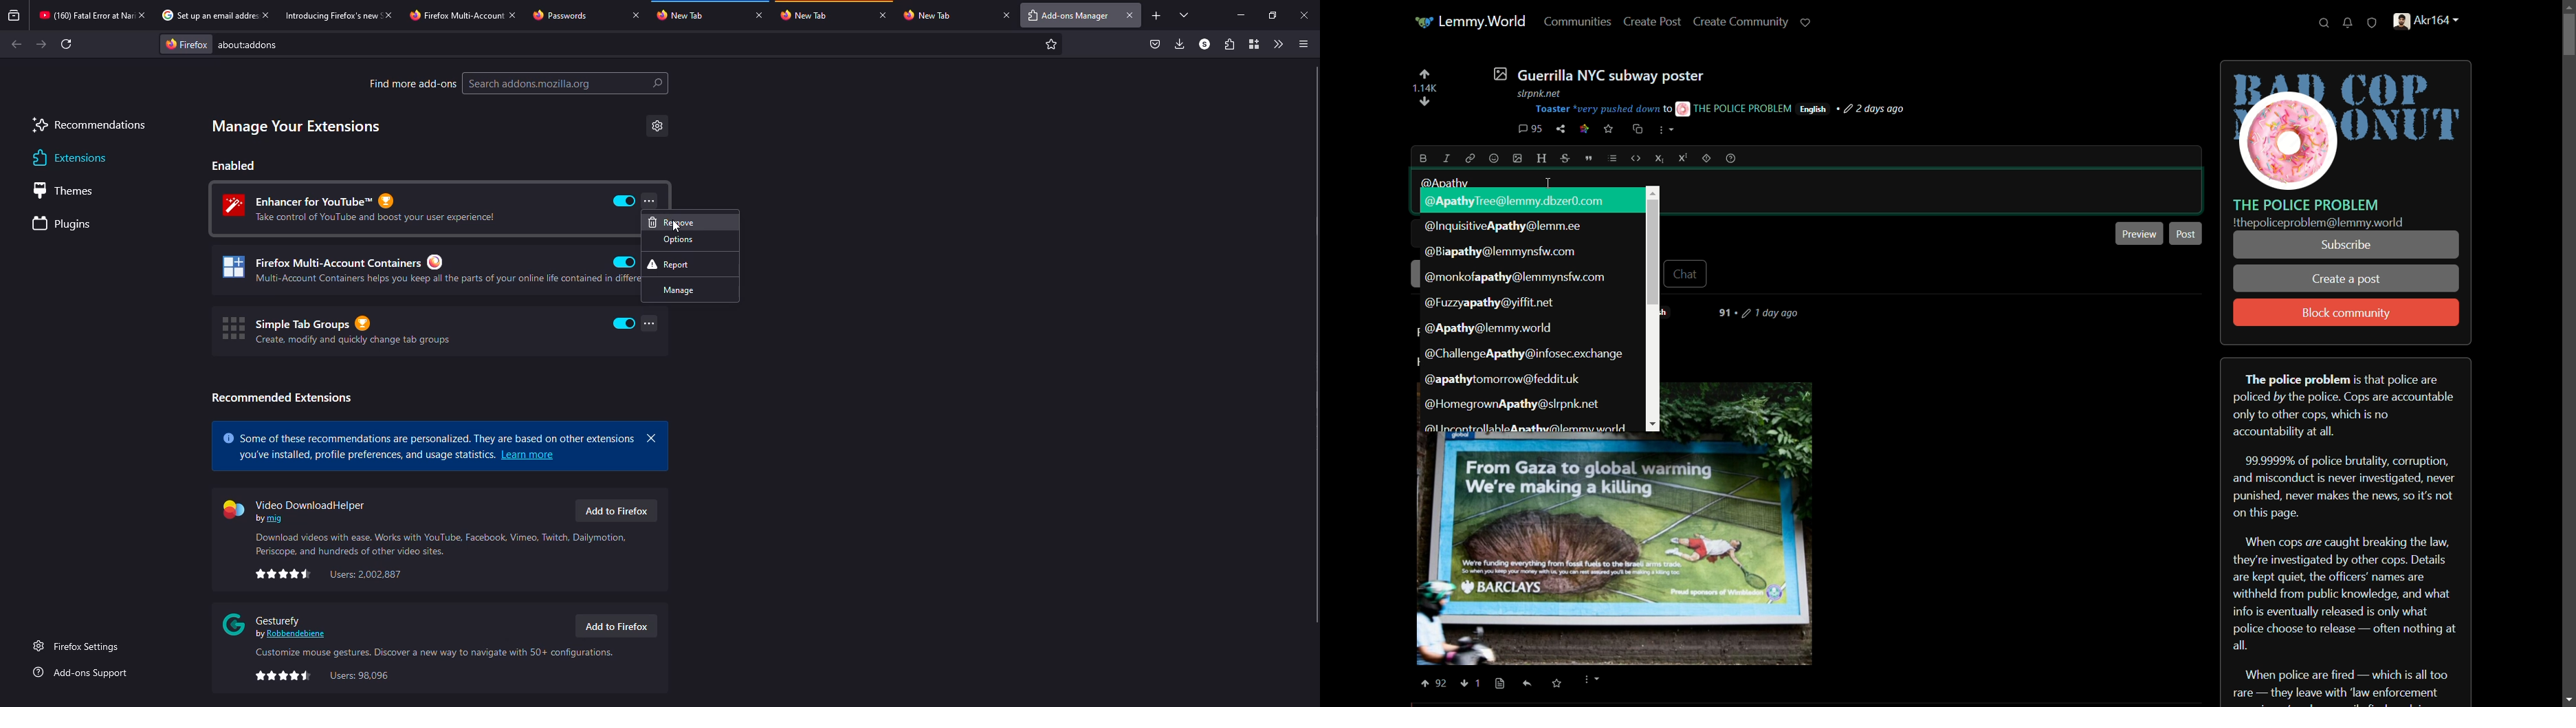  What do you see at coordinates (1432, 683) in the screenshot?
I see `upvote` at bounding box center [1432, 683].